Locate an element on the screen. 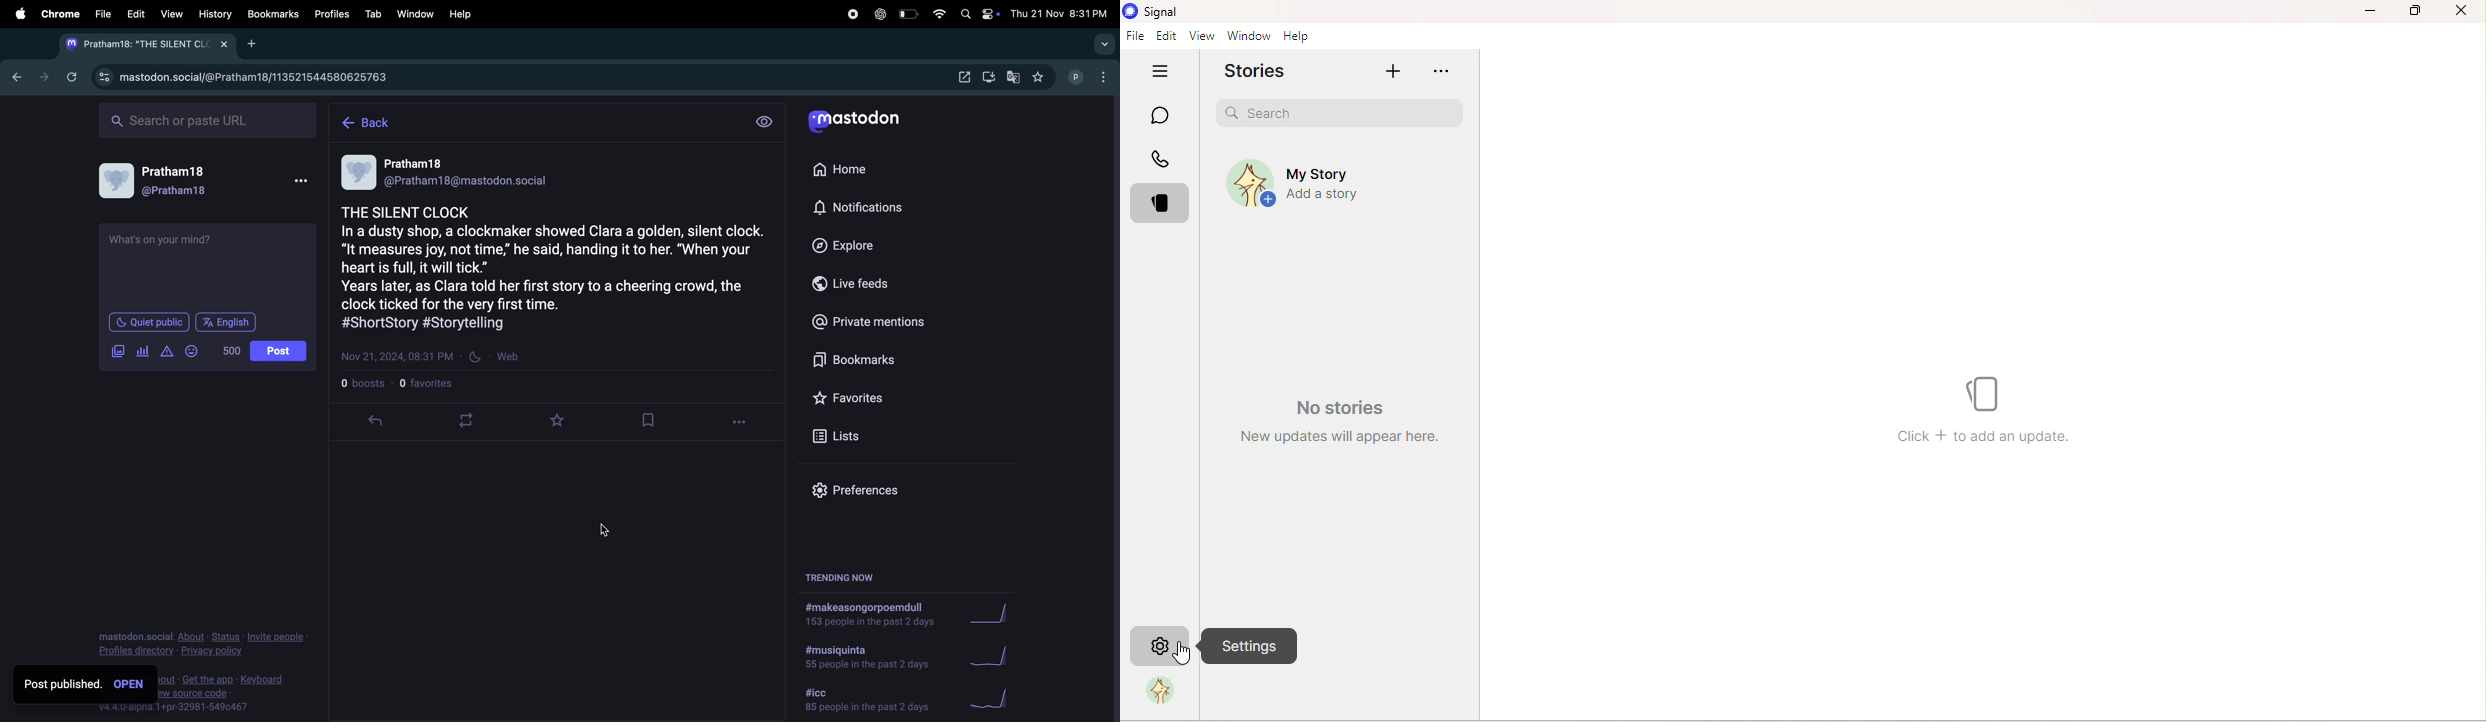 This screenshot has height=728, width=2492. user is located at coordinates (180, 171).